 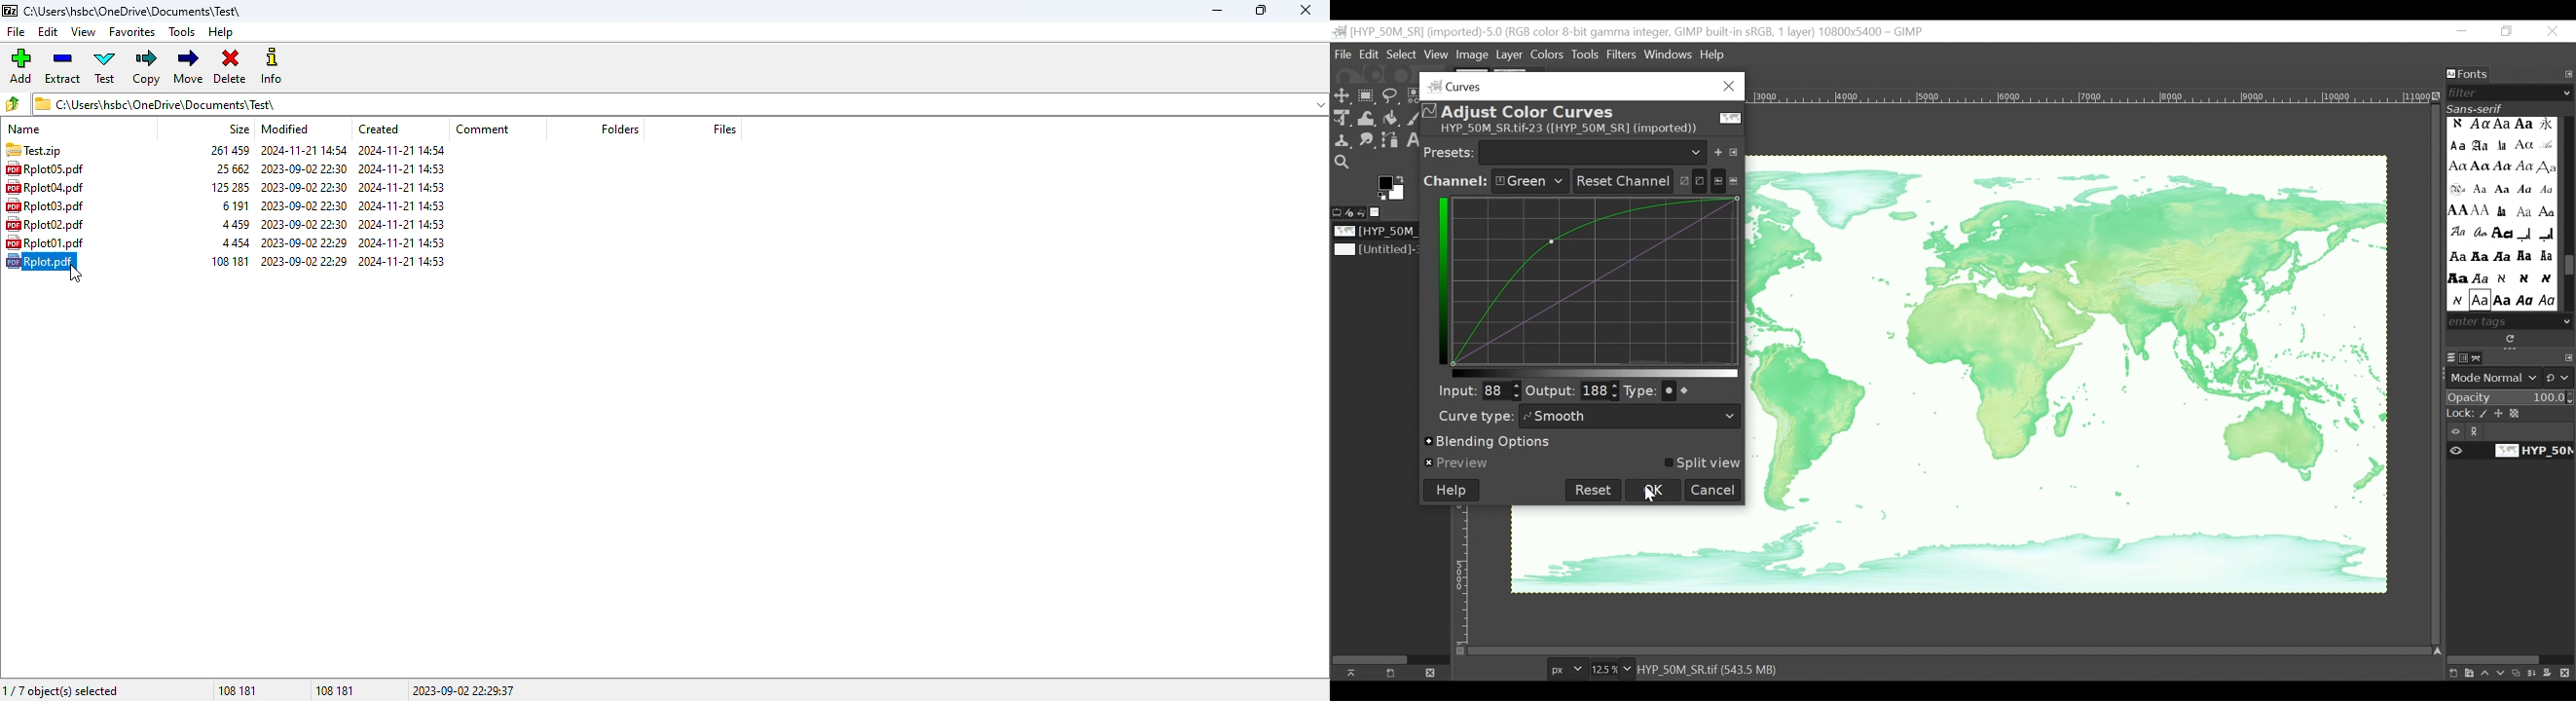 I want to click on Fonts, so click(x=2469, y=75).